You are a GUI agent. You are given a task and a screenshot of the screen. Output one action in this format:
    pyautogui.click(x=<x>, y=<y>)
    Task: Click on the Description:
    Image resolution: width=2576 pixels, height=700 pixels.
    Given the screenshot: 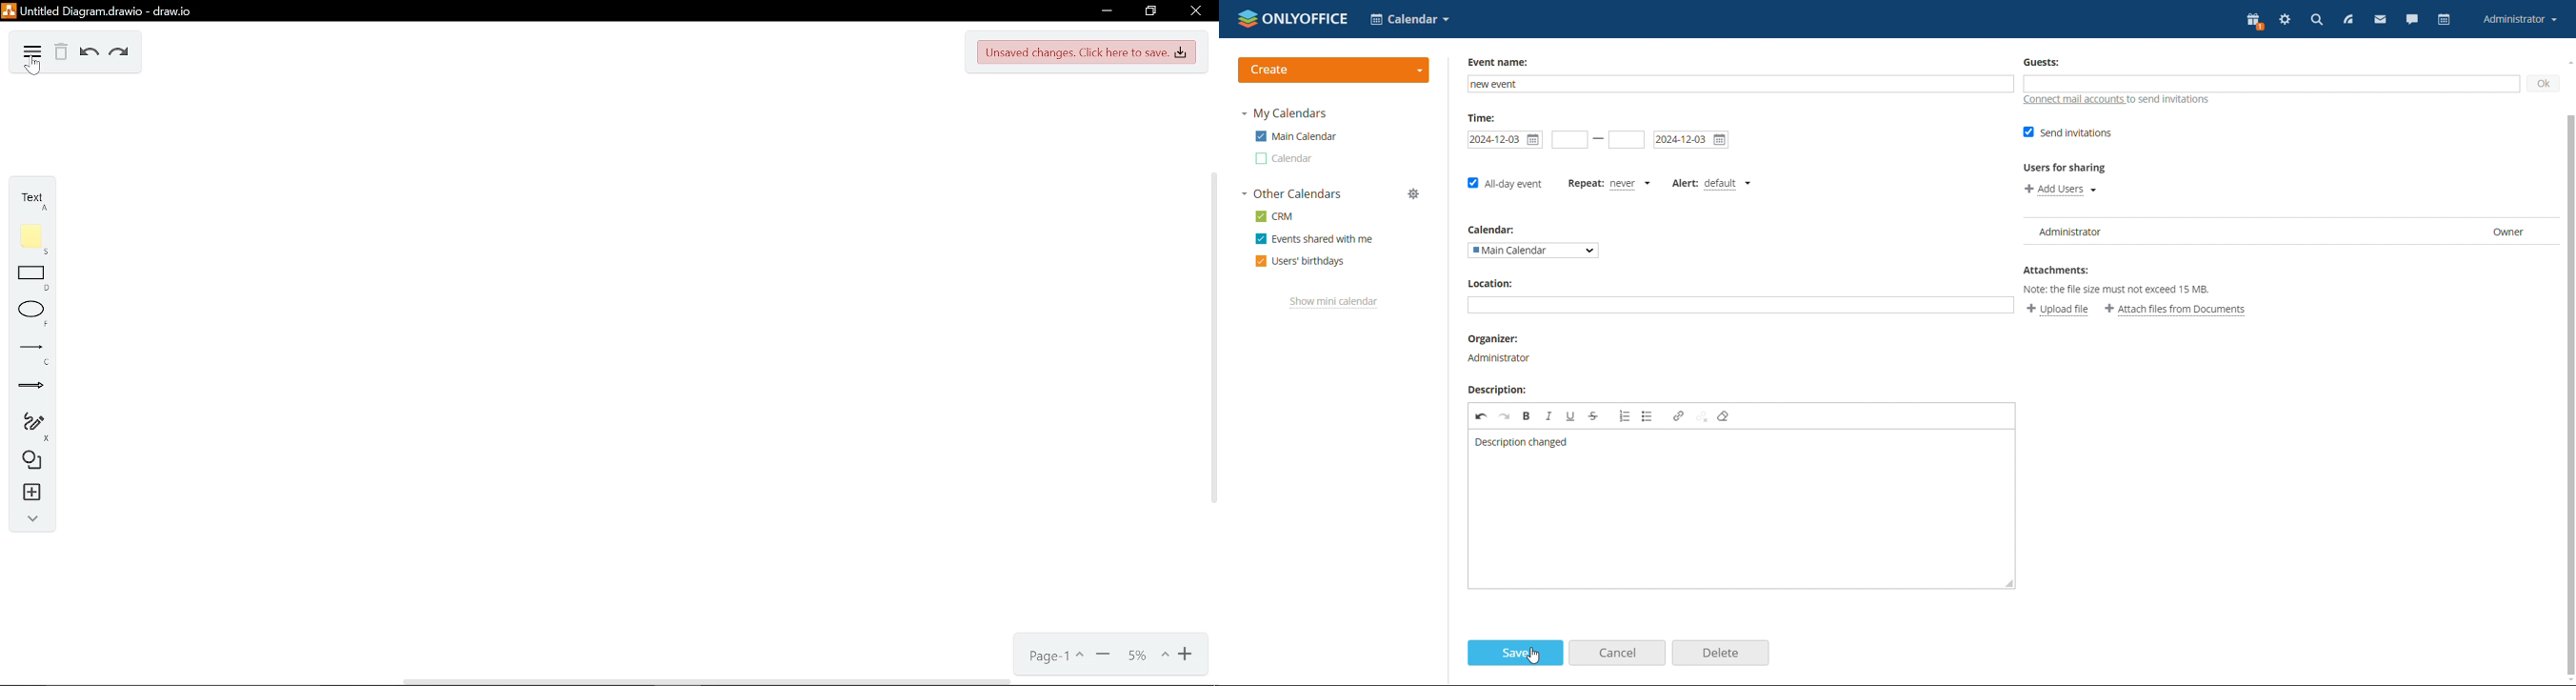 What is the action you would take?
    pyautogui.click(x=1497, y=390)
    